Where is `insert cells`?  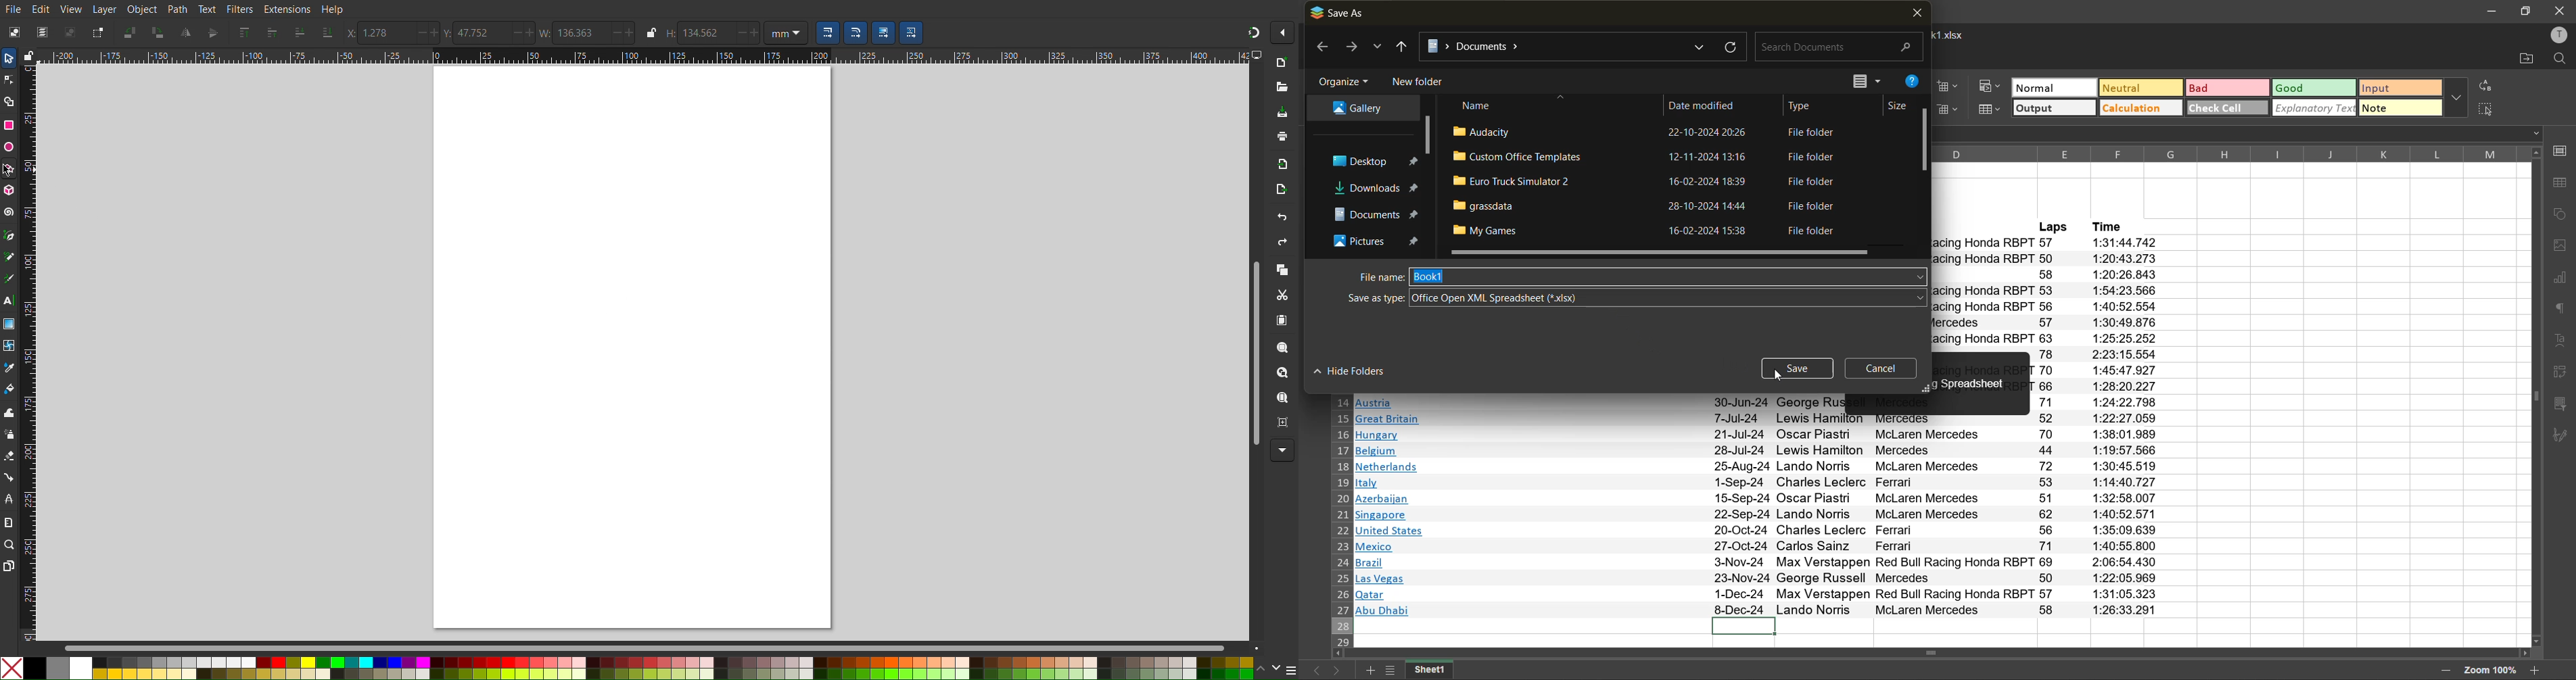 insert cells is located at coordinates (1950, 84).